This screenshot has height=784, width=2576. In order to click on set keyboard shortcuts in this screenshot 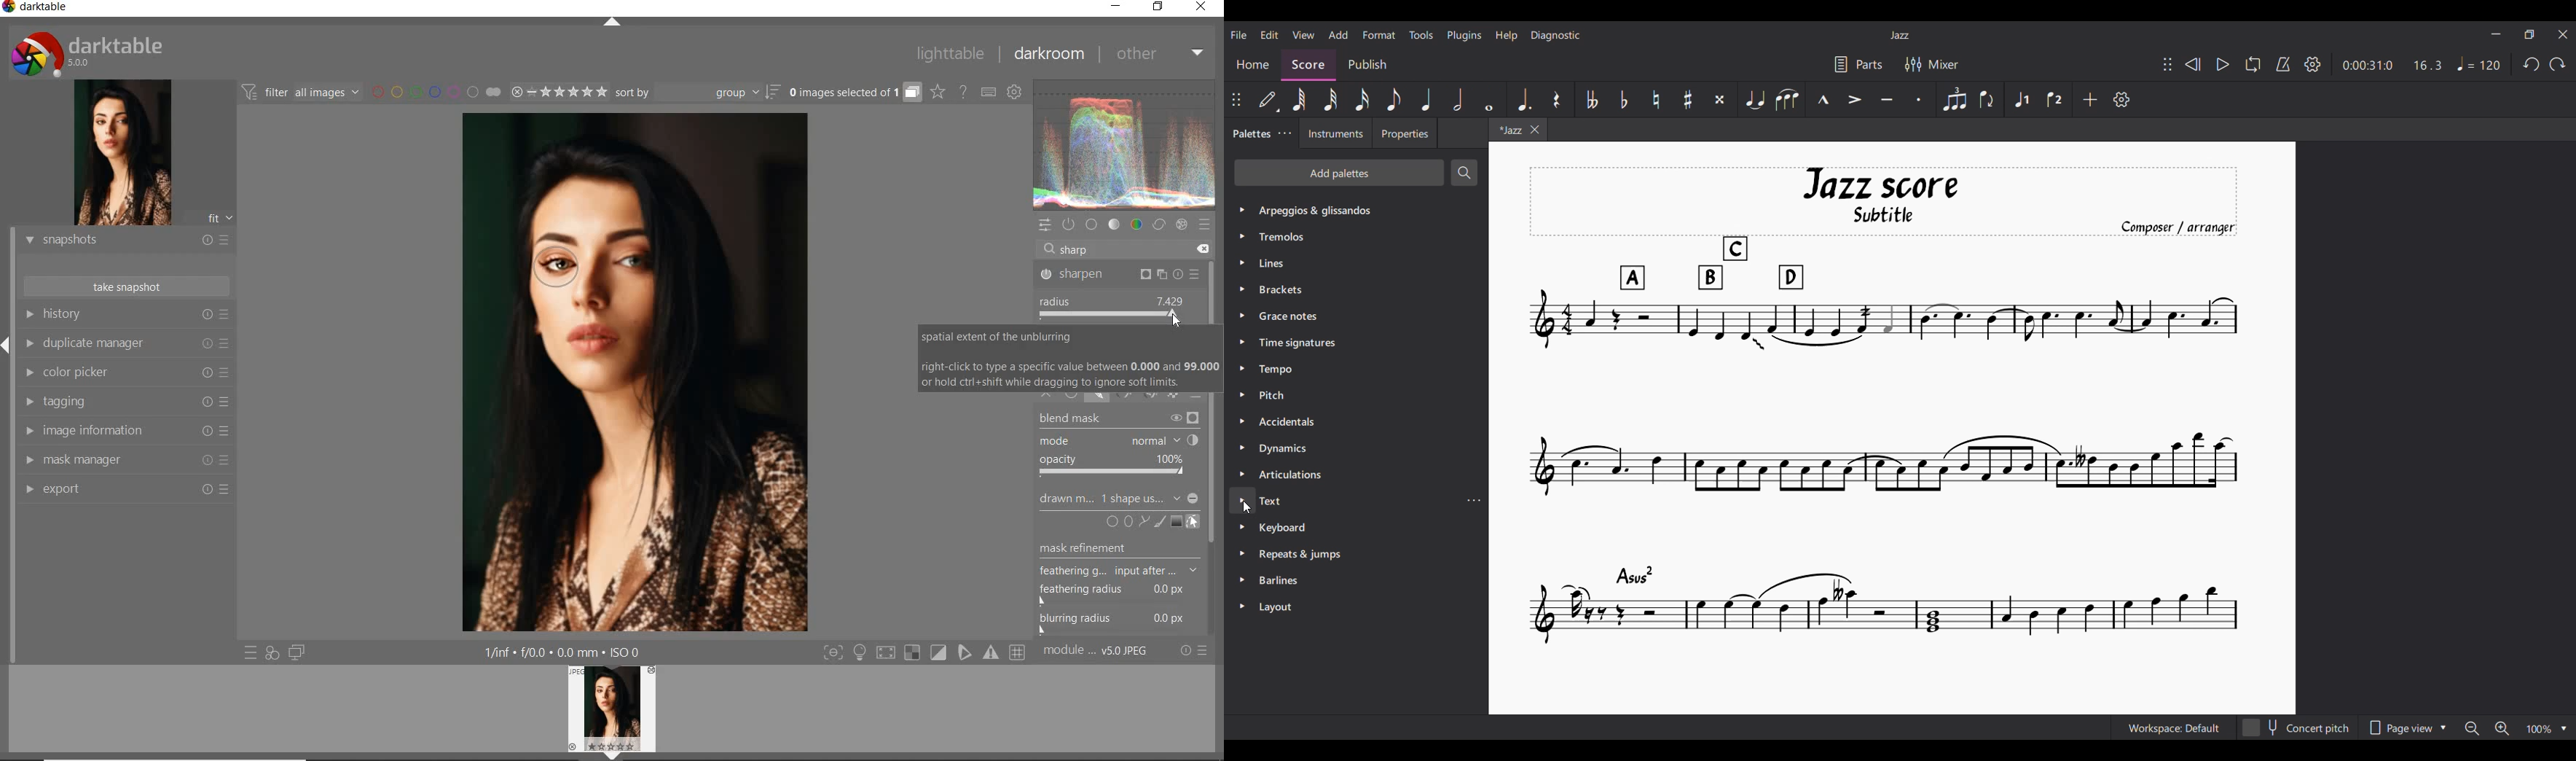, I will do `click(989, 93)`.